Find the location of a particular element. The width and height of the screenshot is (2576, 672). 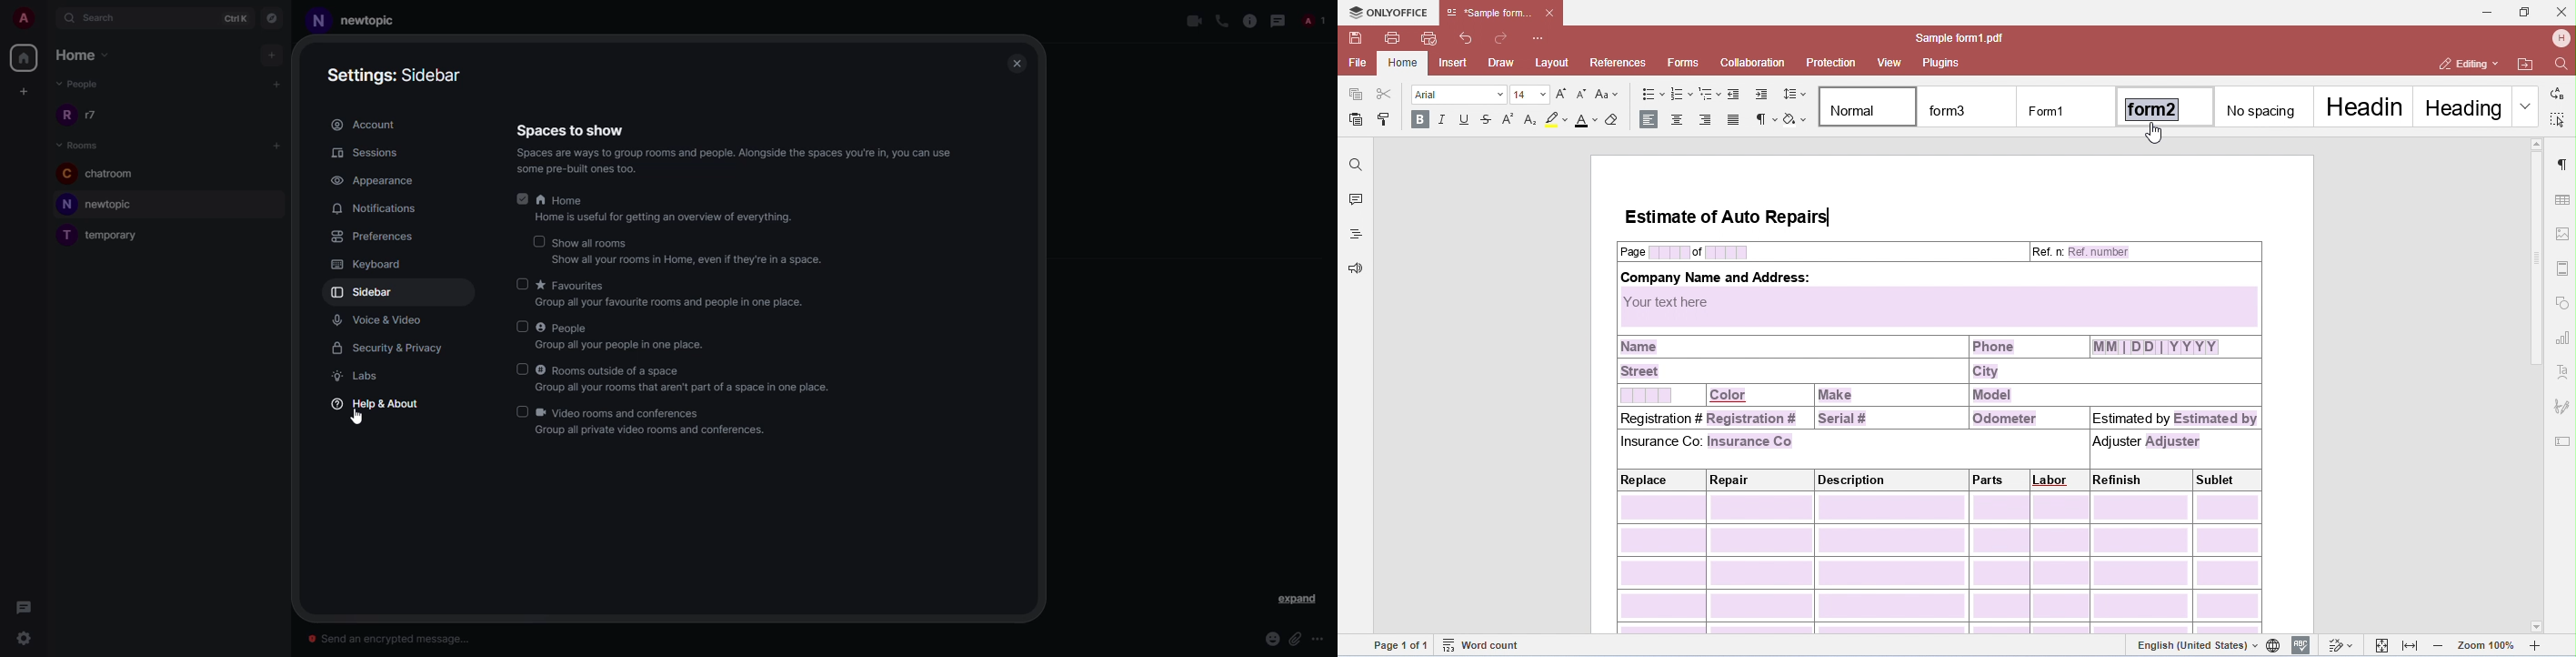

send encrypted message is located at coordinates (394, 637).